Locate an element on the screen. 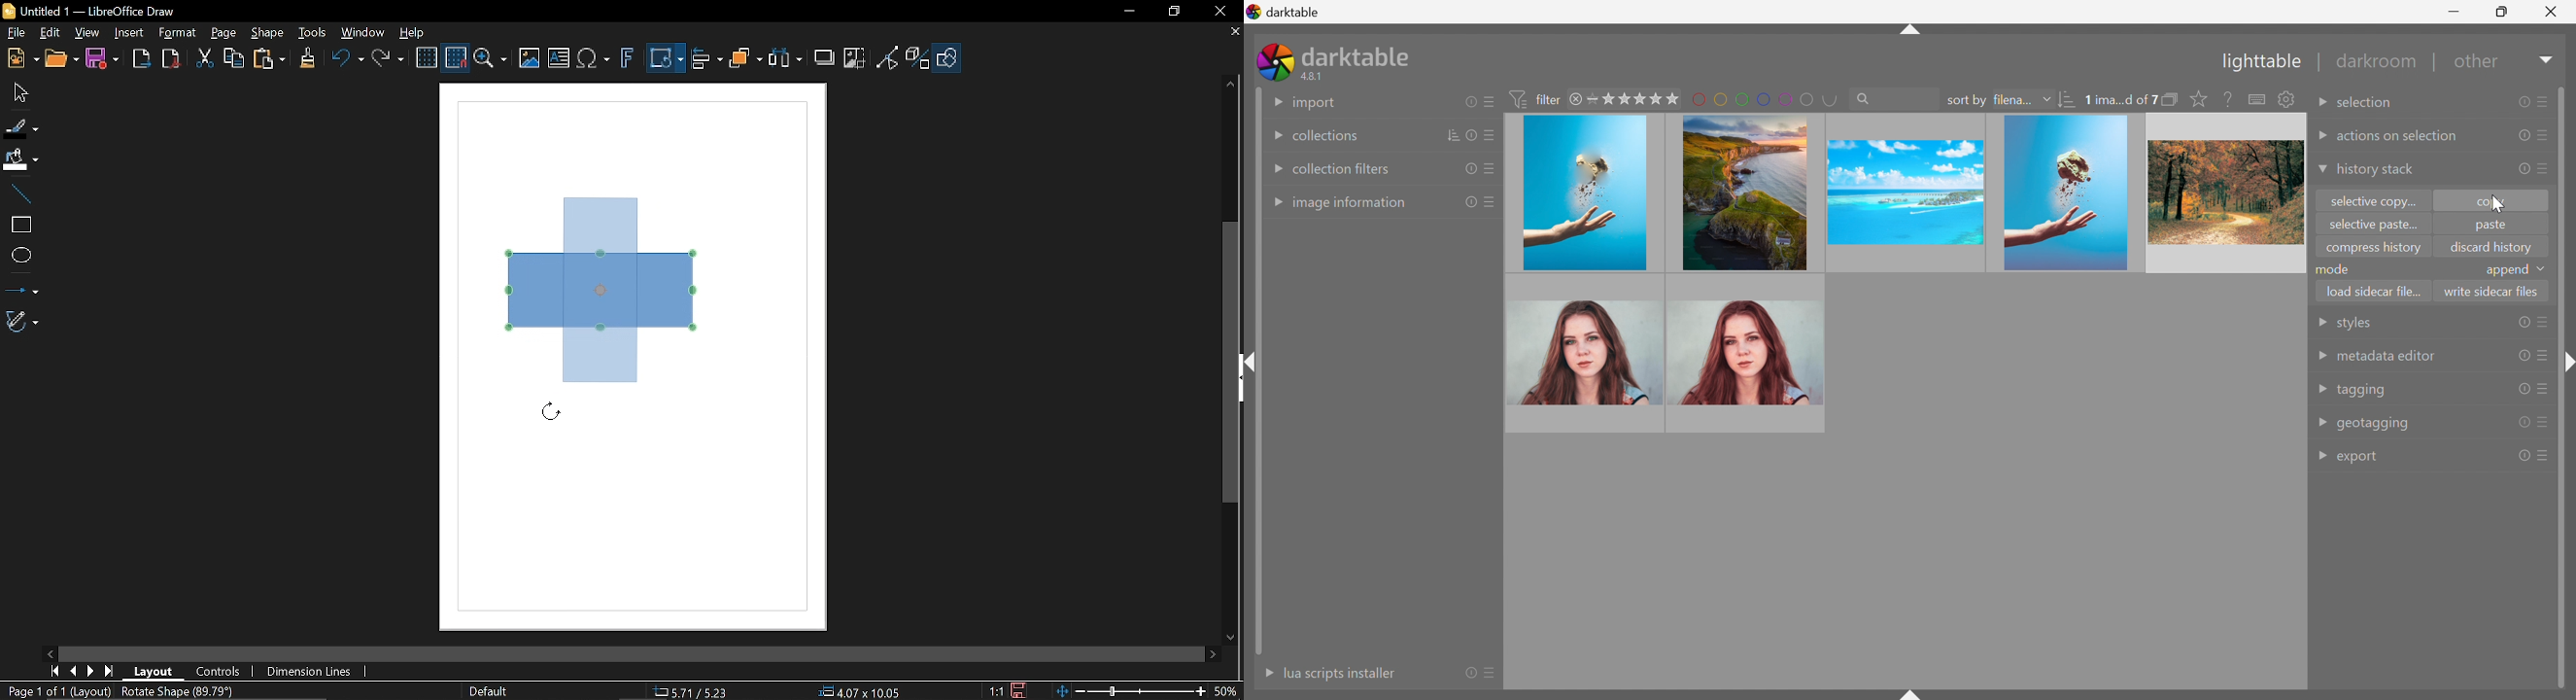  Shape is located at coordinates (949, 61).